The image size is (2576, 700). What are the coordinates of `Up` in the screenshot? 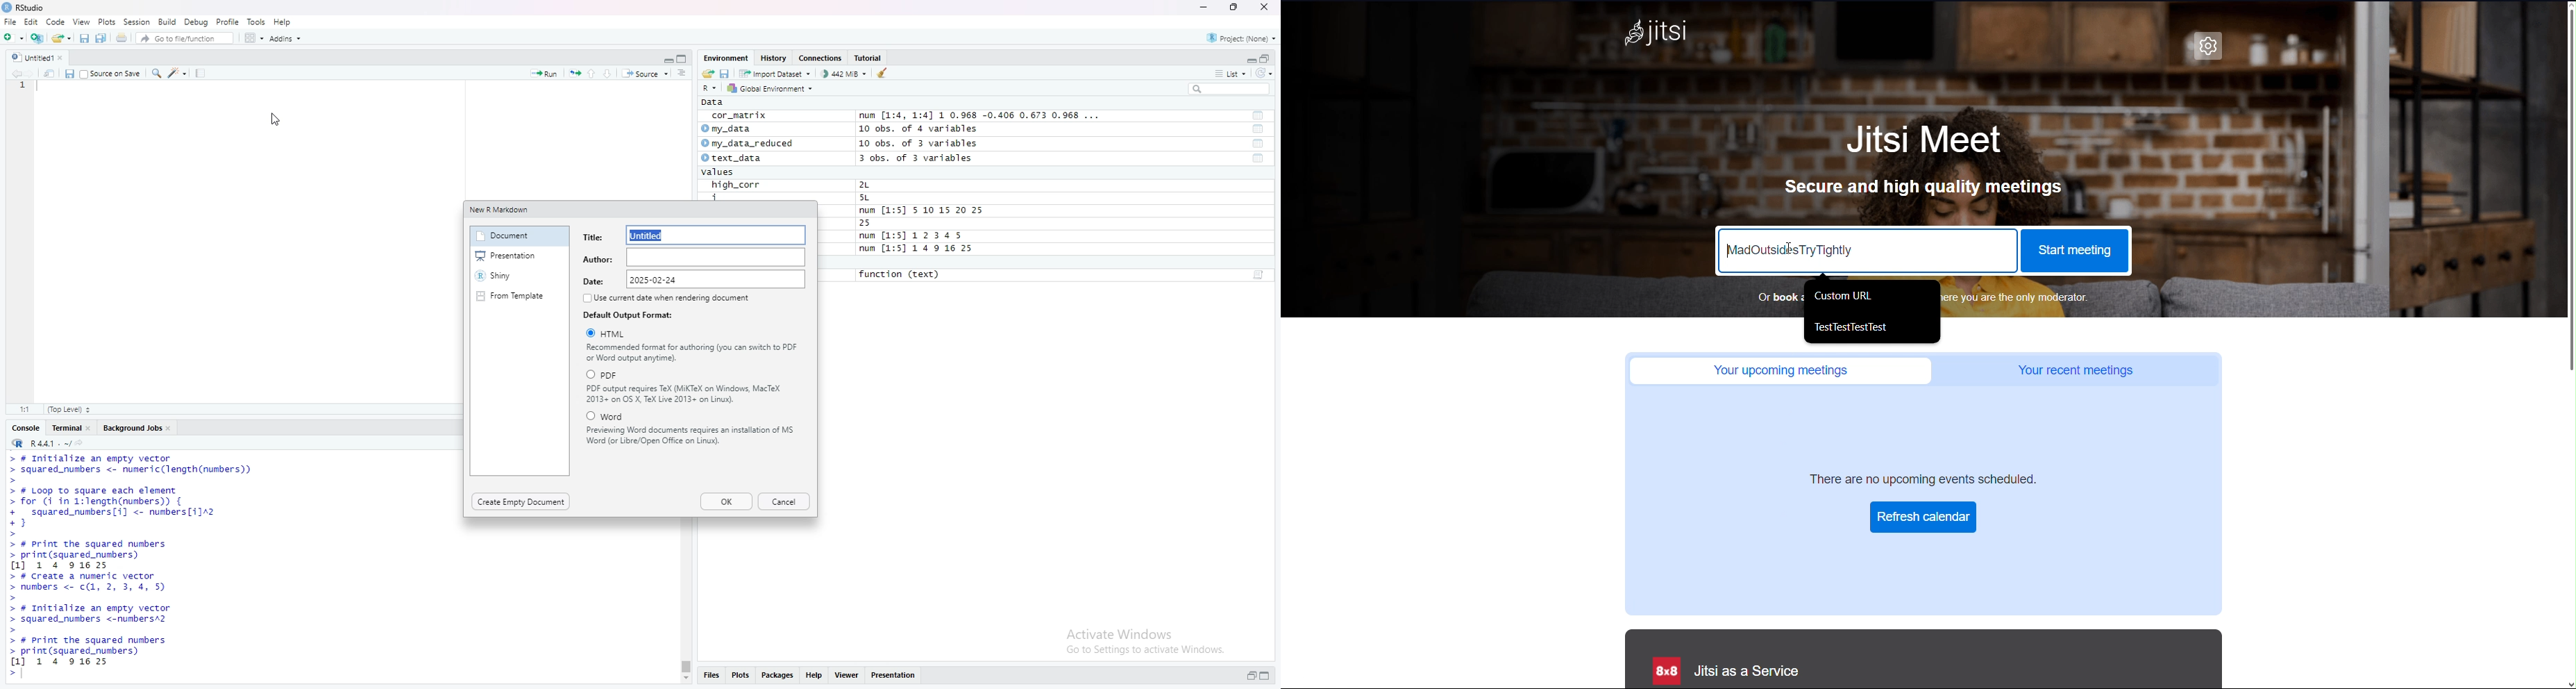 It's located at (595, 73).